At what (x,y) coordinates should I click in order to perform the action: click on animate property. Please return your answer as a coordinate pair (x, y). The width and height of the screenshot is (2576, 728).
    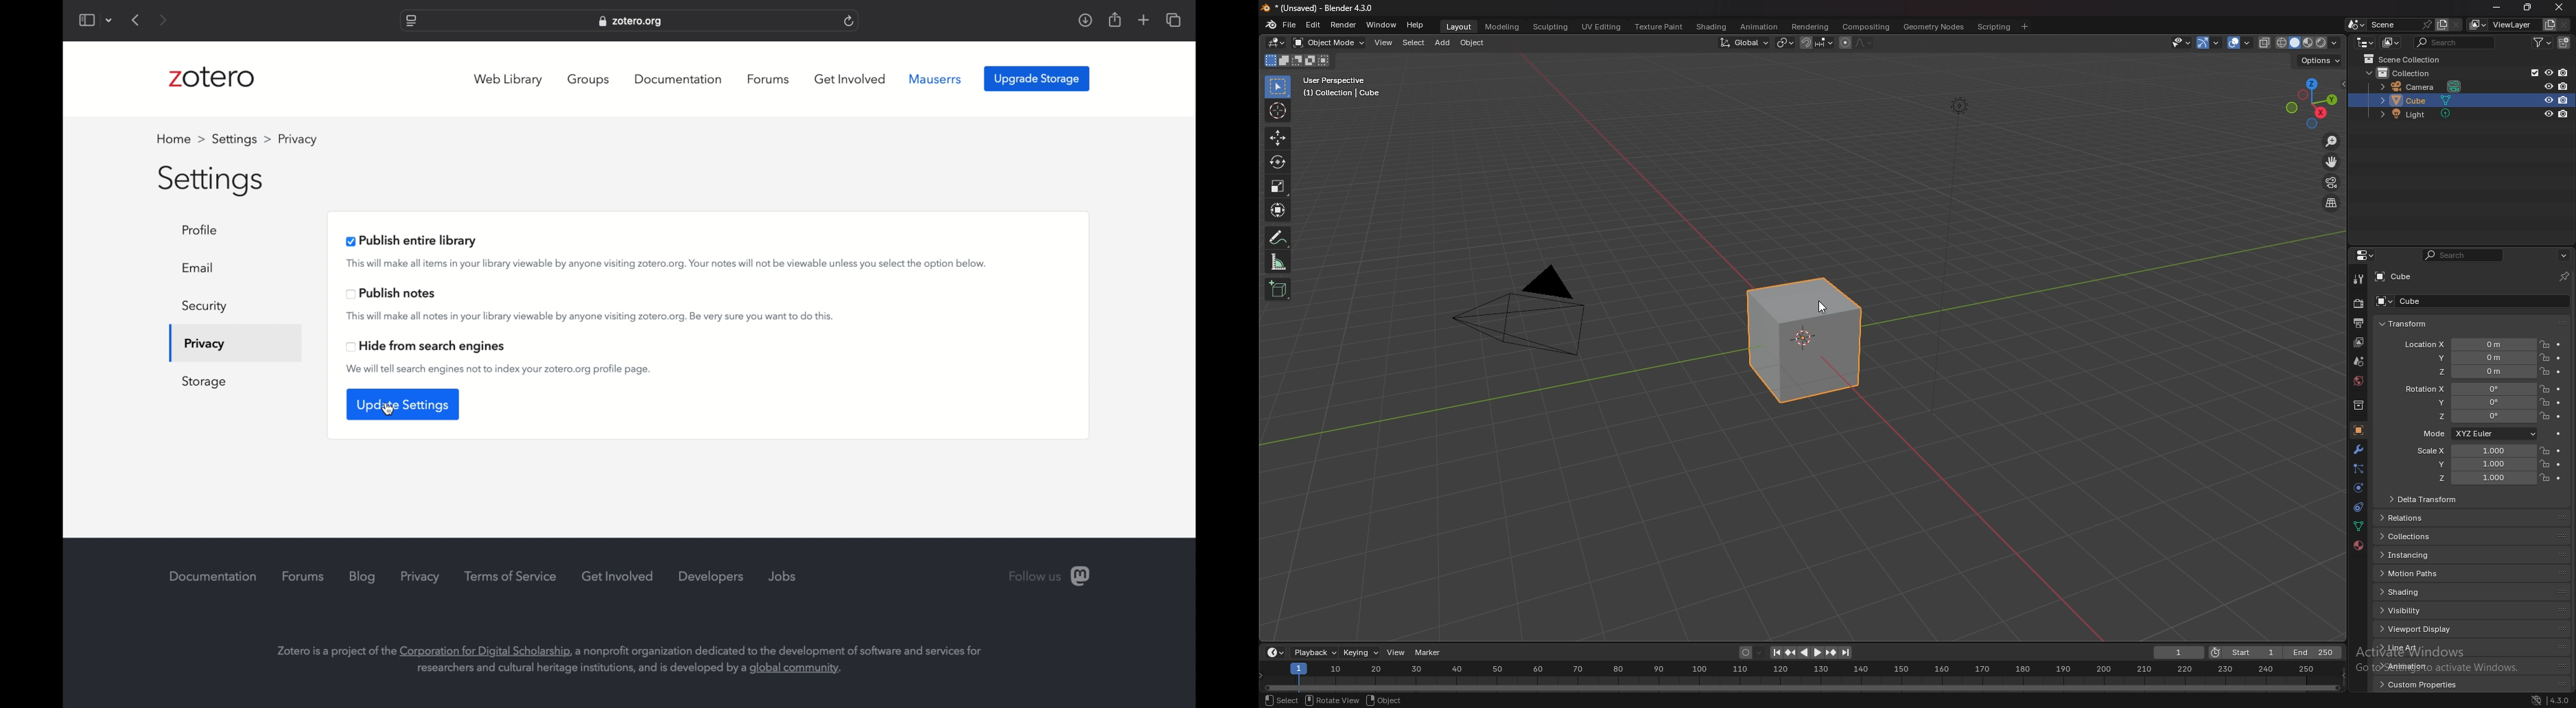
    Looking at the image, I should click on (2558, 345).